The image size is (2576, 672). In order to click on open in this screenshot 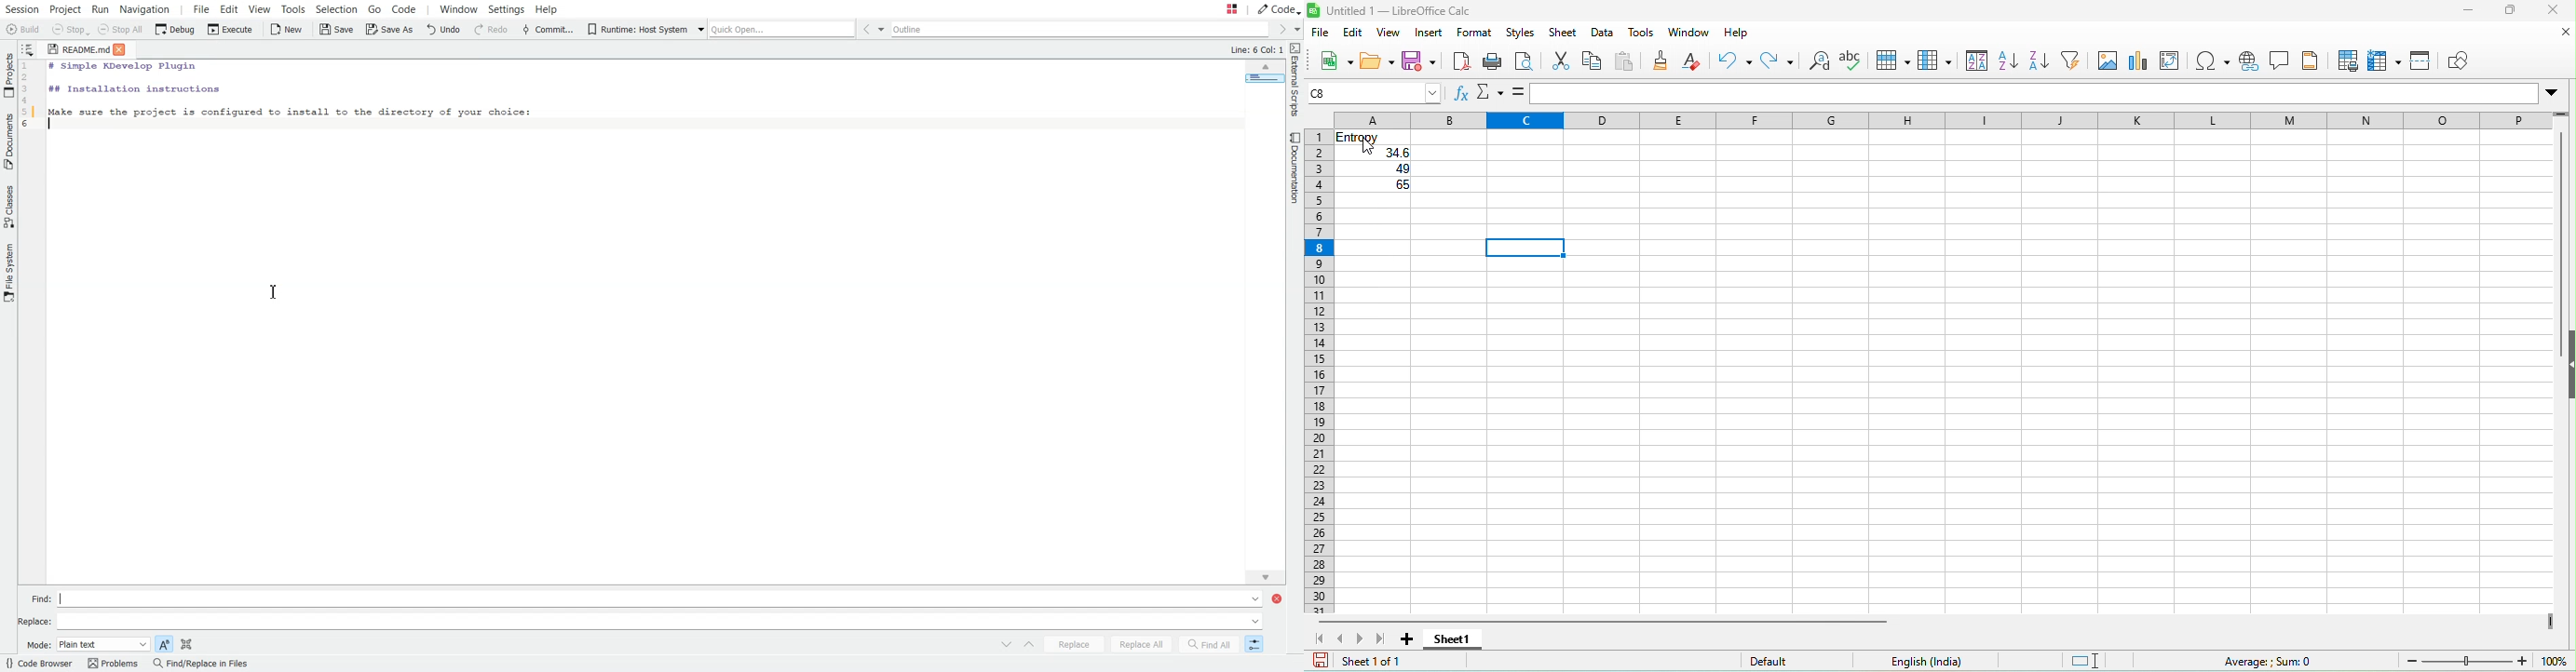, I will do `click(1376, 62)`.